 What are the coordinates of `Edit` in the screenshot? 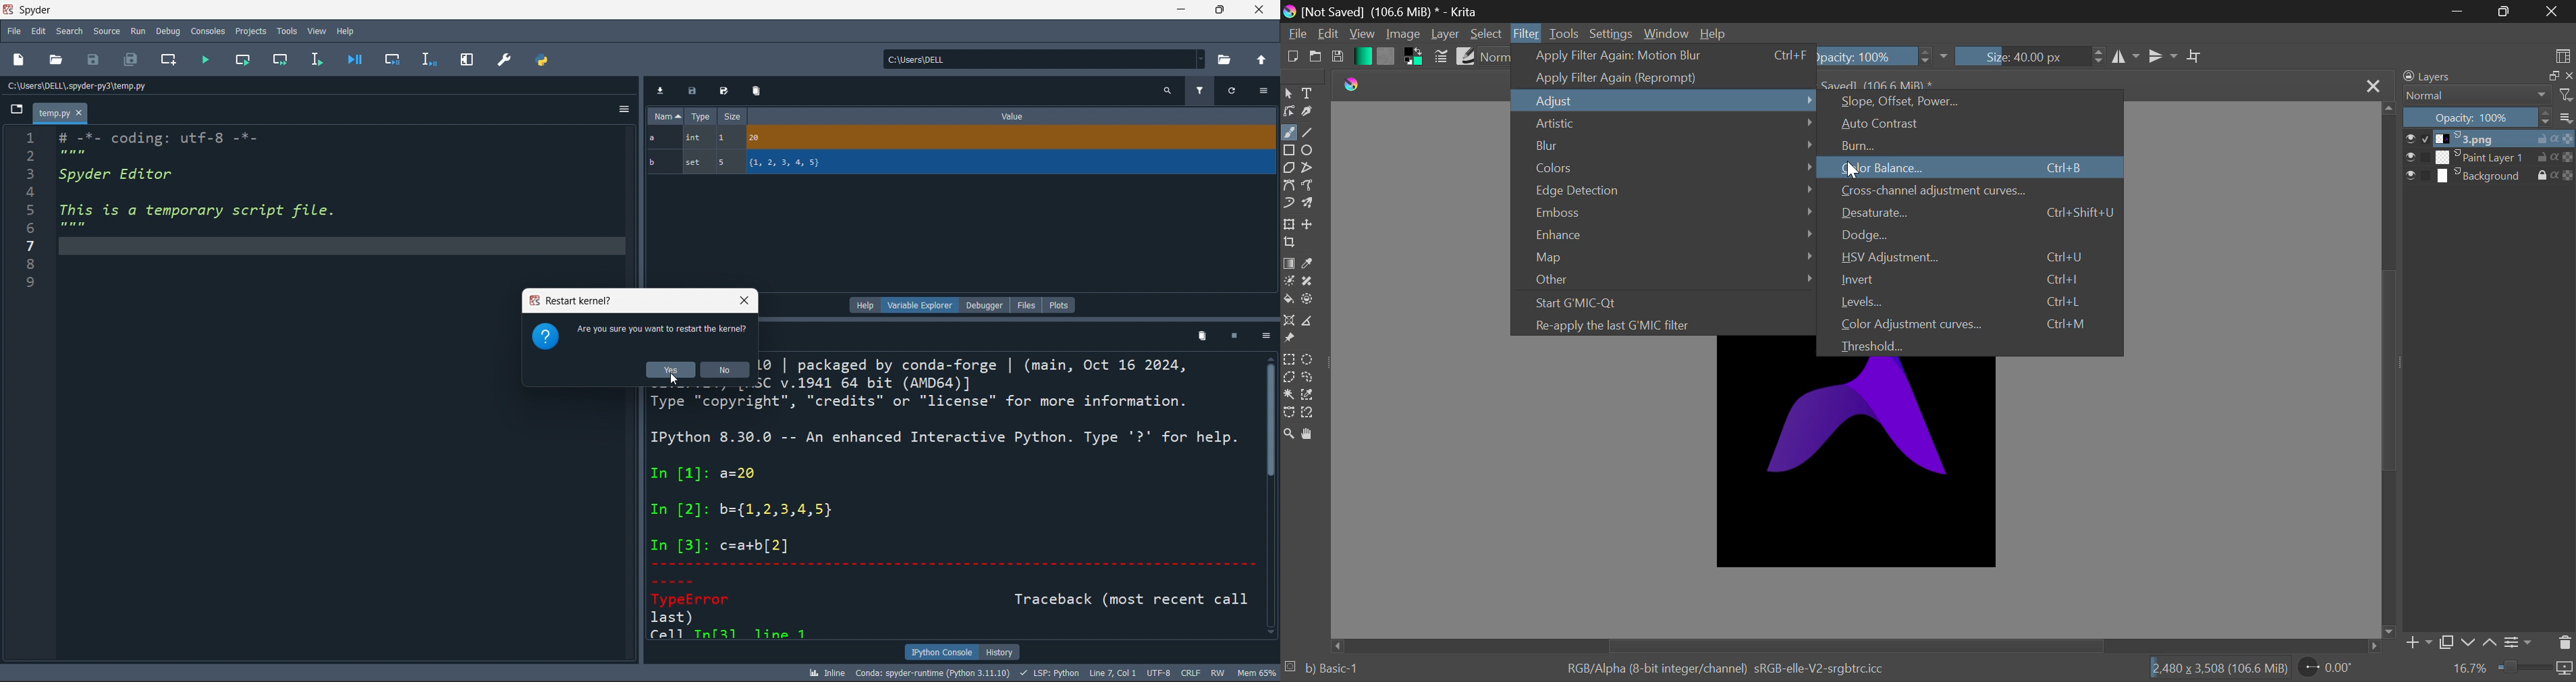 It's located at (1326, 35).